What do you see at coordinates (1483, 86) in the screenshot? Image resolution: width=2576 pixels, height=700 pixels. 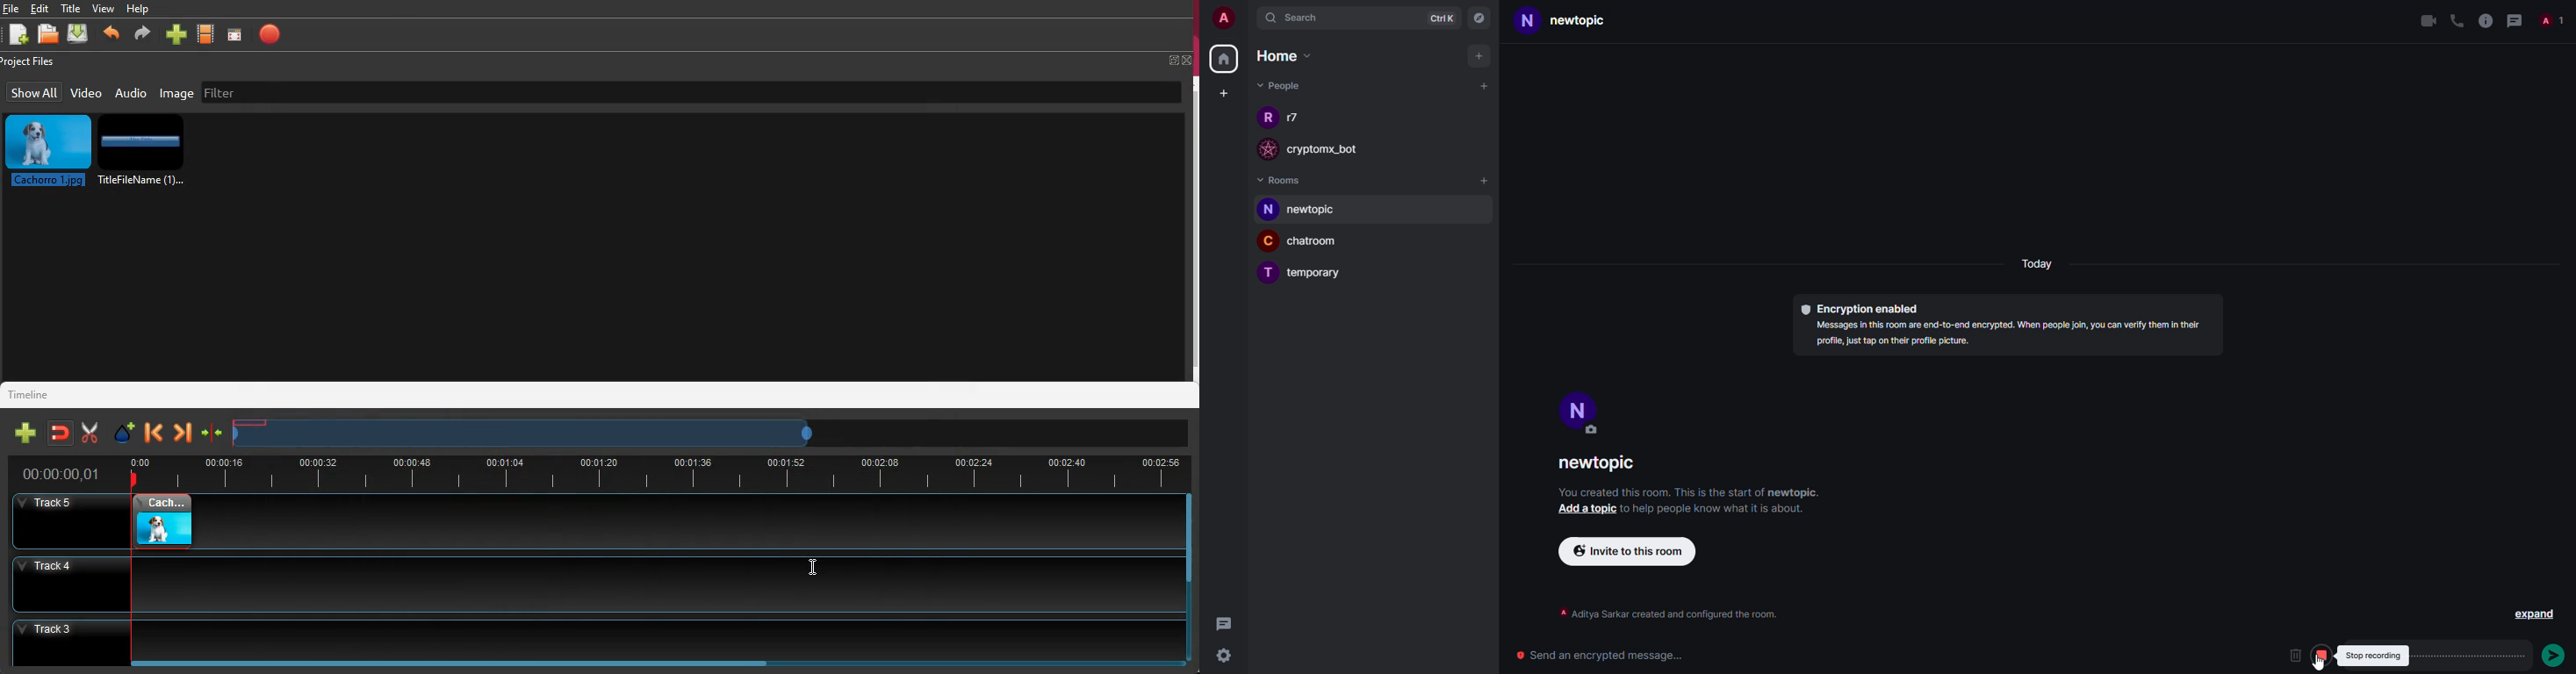 I see `start chat` at bounding box center [1483, 86].